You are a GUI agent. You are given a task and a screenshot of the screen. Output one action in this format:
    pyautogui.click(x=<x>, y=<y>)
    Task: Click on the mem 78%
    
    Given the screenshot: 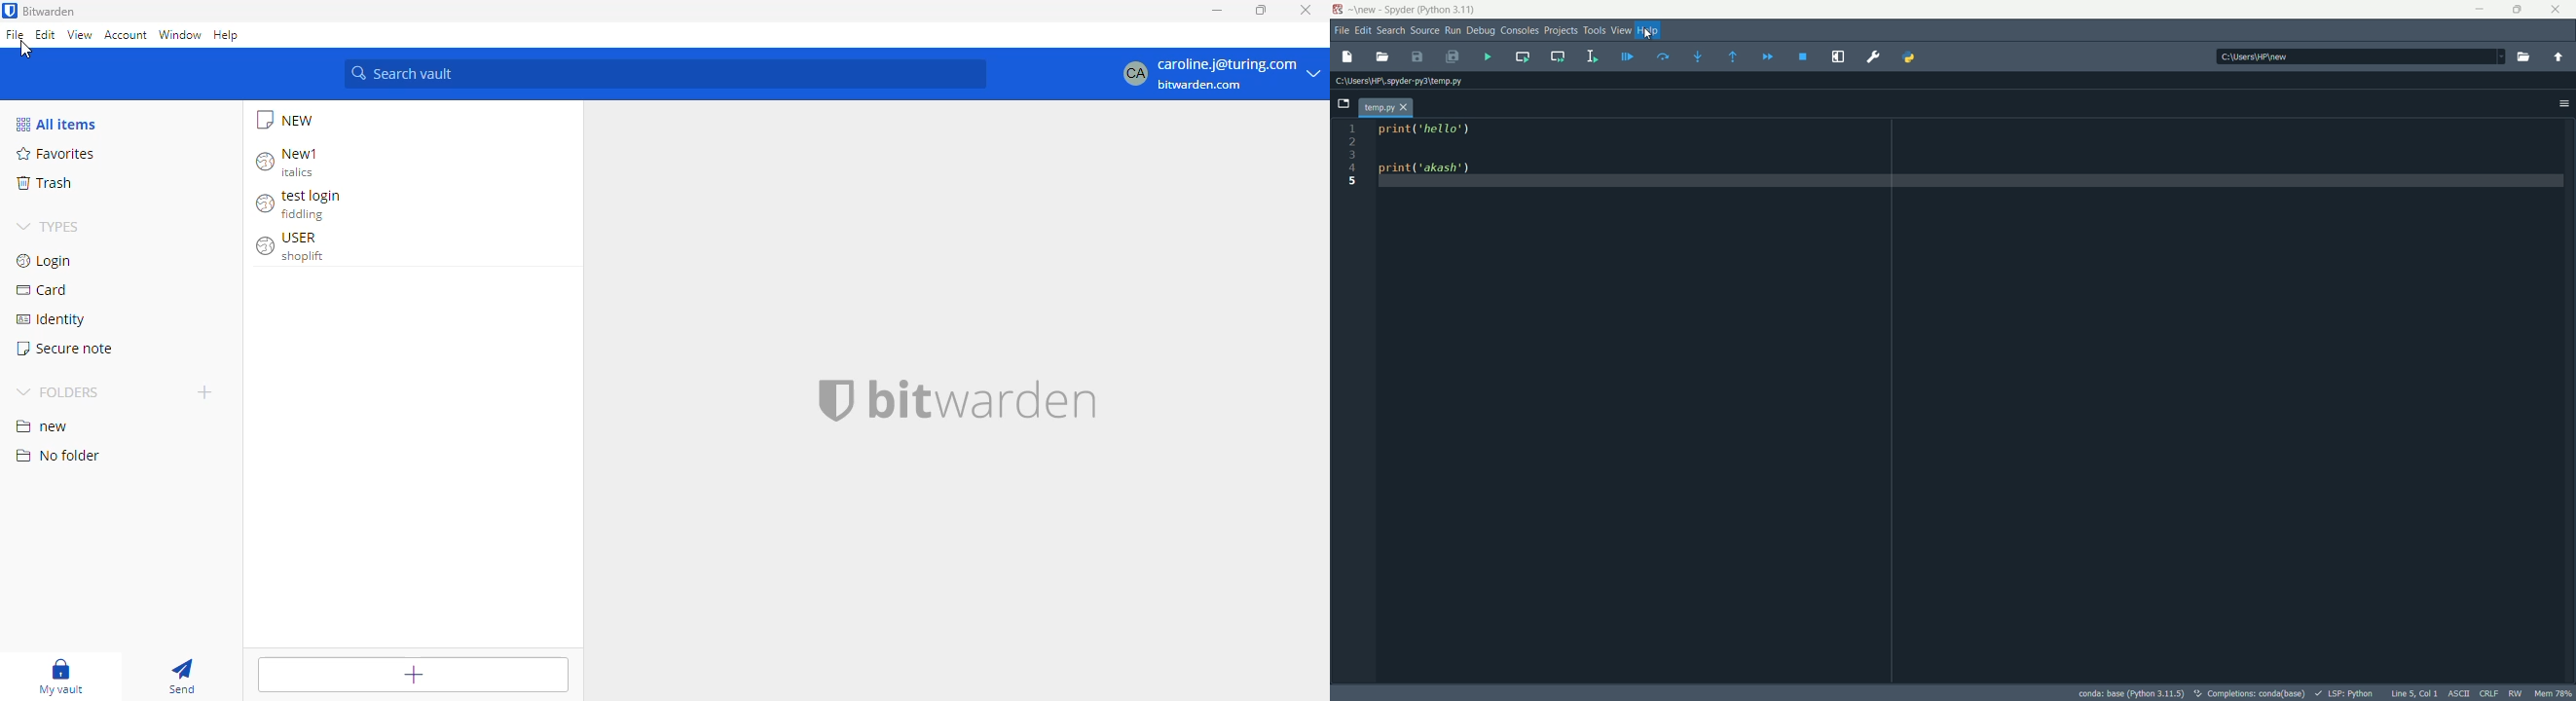 What is the action you would take?
    pyautogui.click(x=2553, y=692)
    